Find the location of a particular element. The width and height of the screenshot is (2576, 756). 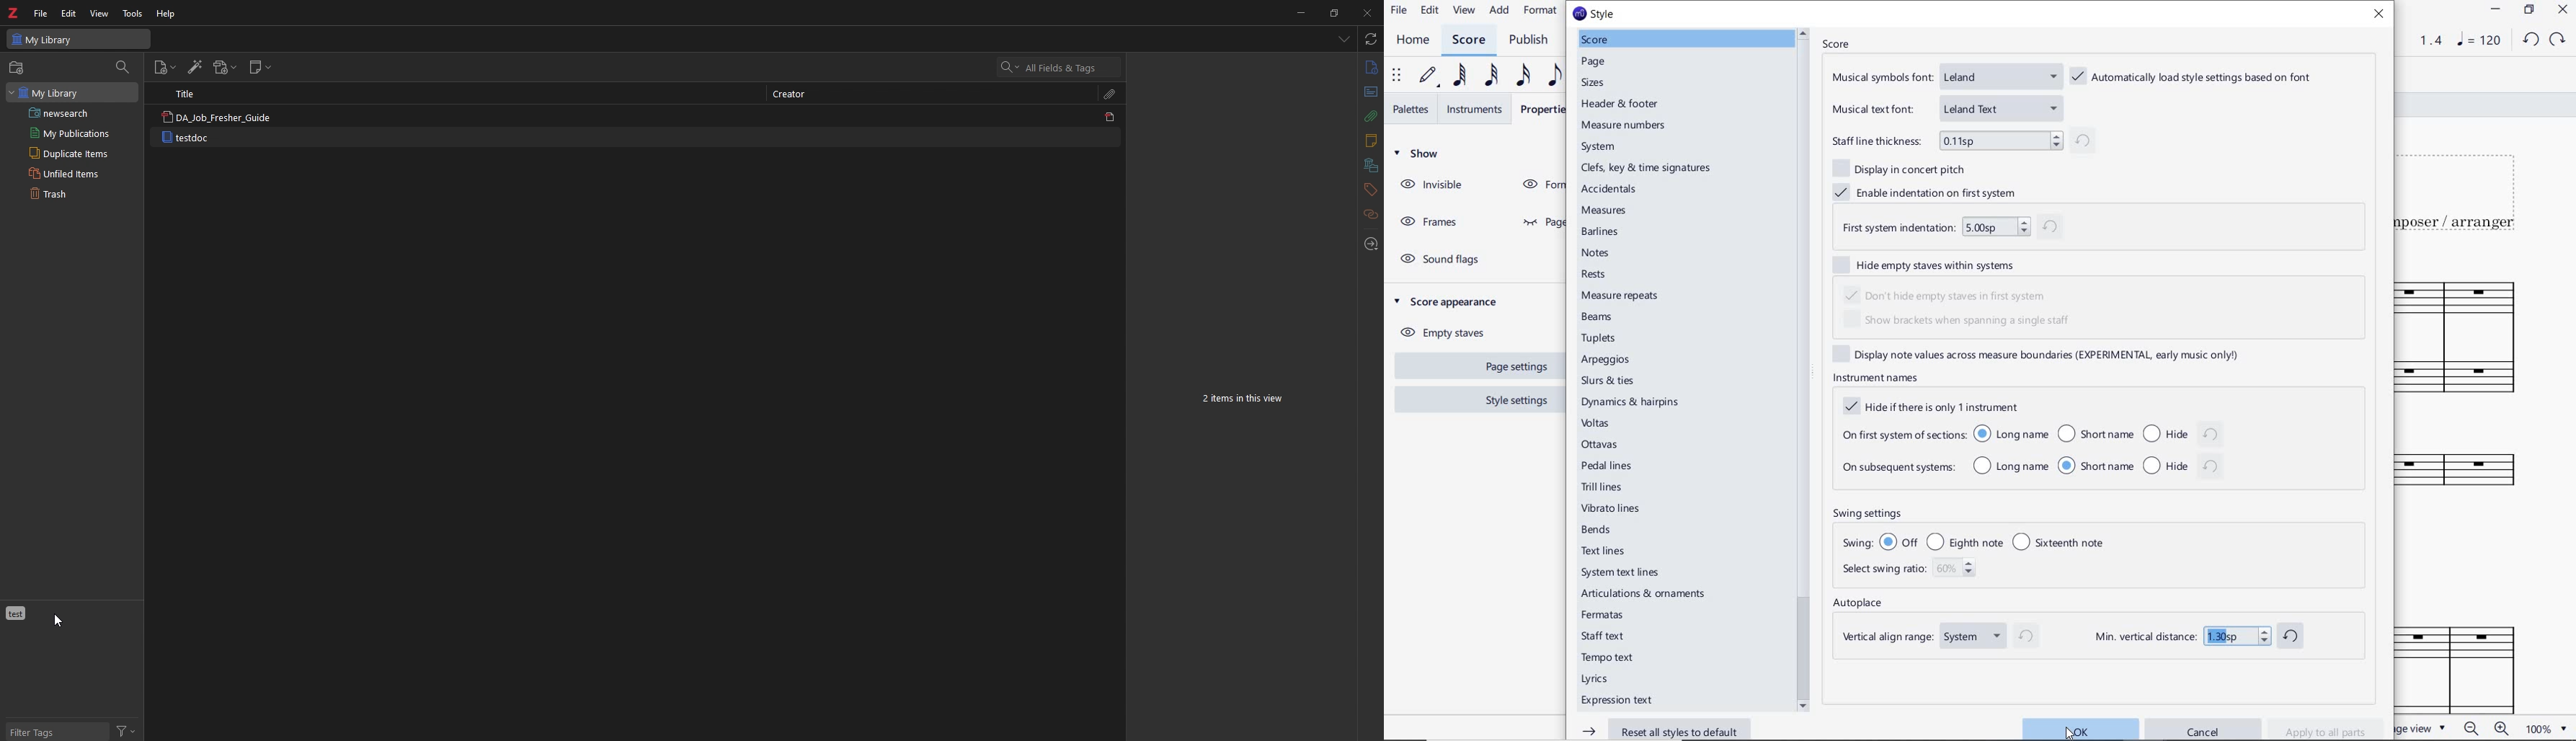

unfiled items is located at coordinates (76, 173).